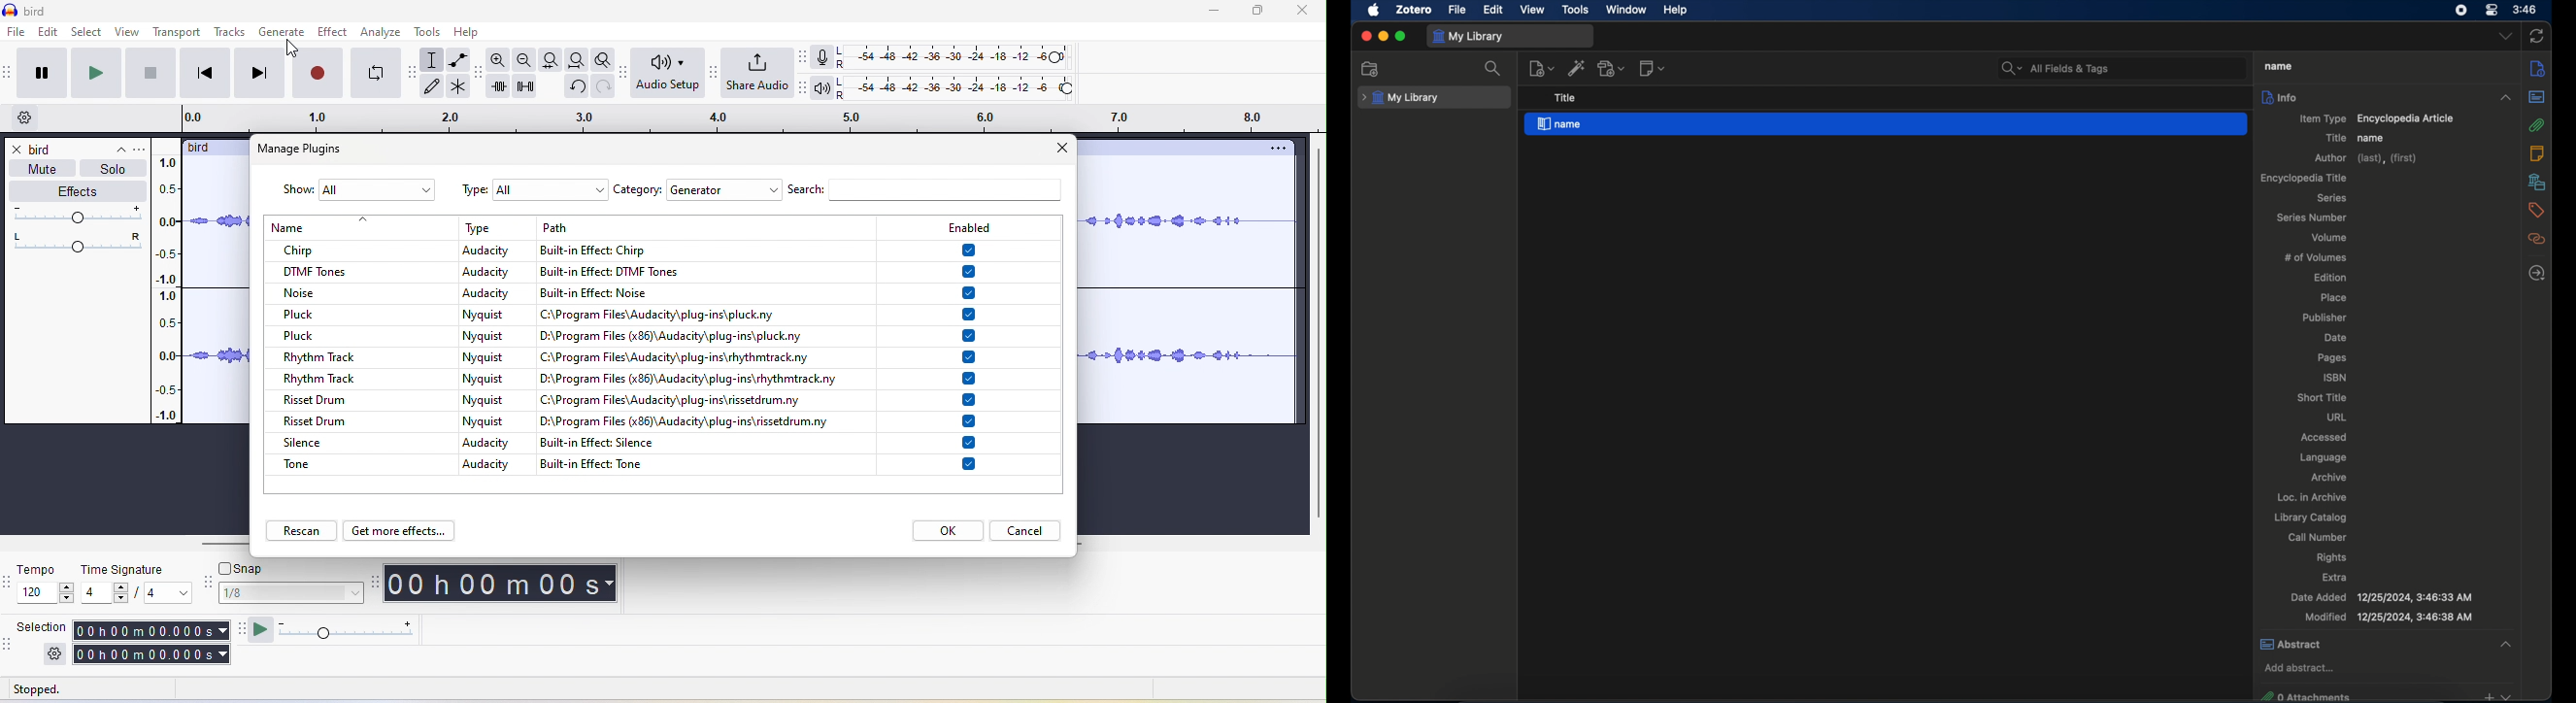 This screenshot has width=2576, height=728. What do you see at coordinates (17, 31) in the screenshot?
I see `file ` at bounding box center [17, 31].